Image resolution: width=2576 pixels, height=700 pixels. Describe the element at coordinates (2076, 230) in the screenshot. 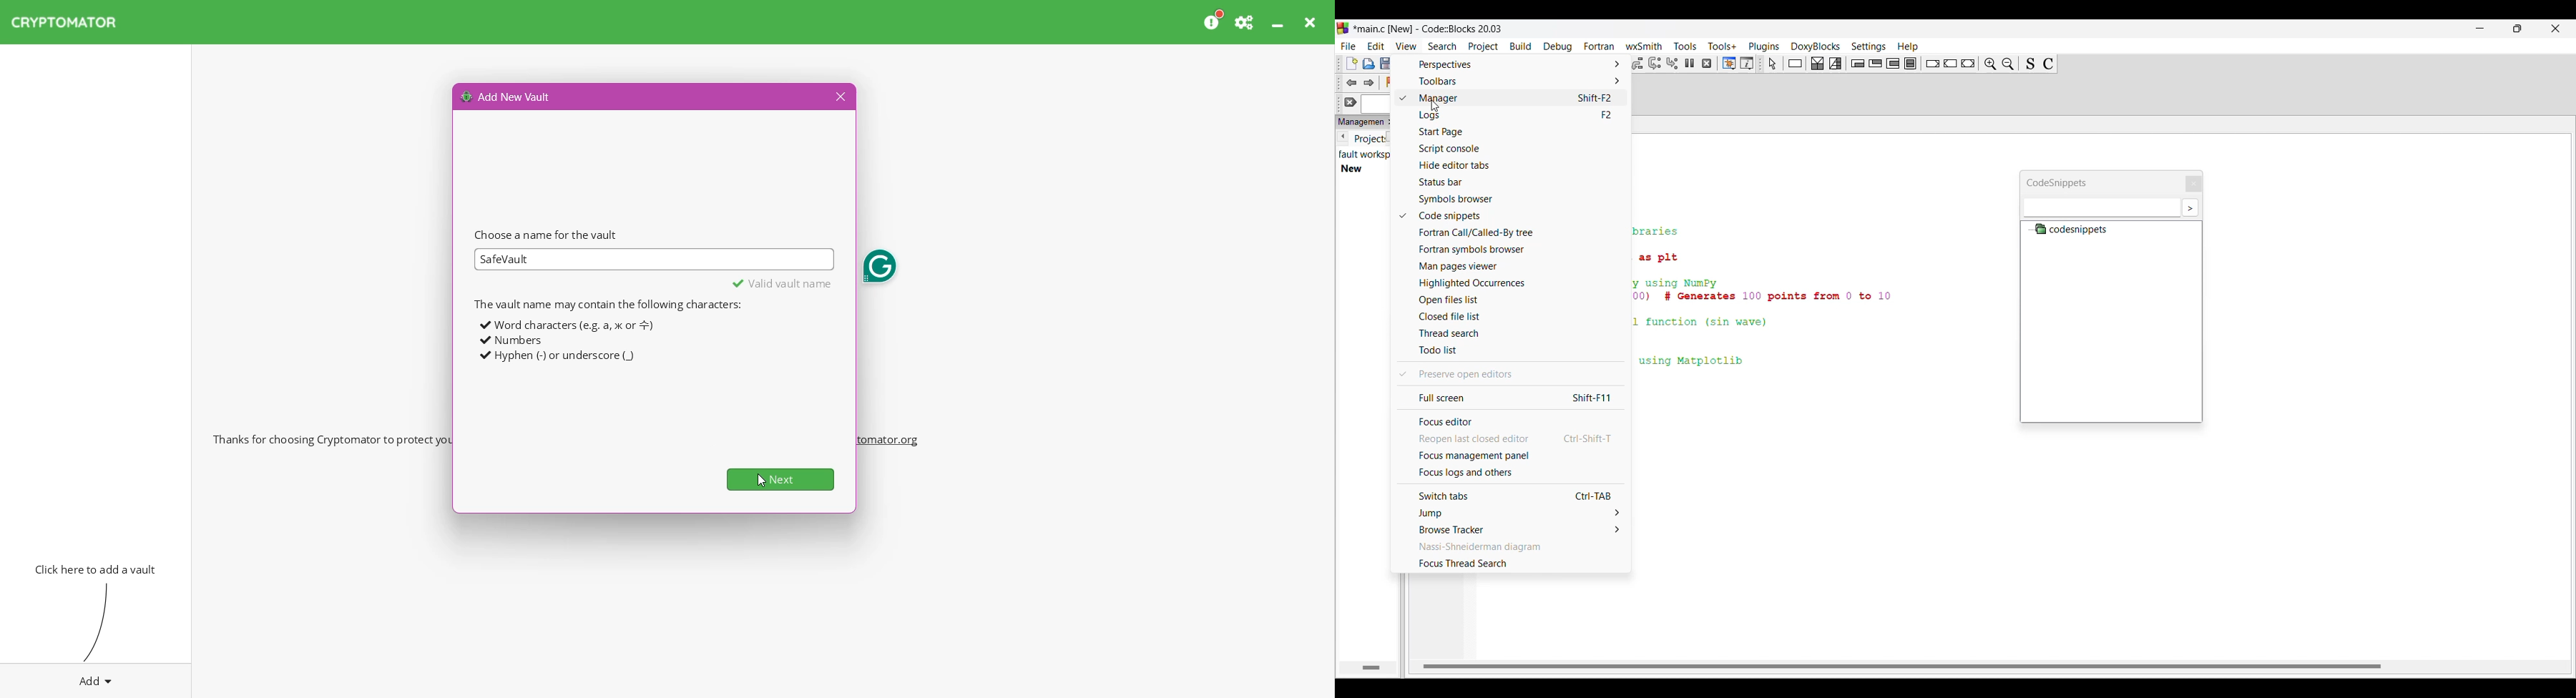

I see `Codesnippets file` at that location.